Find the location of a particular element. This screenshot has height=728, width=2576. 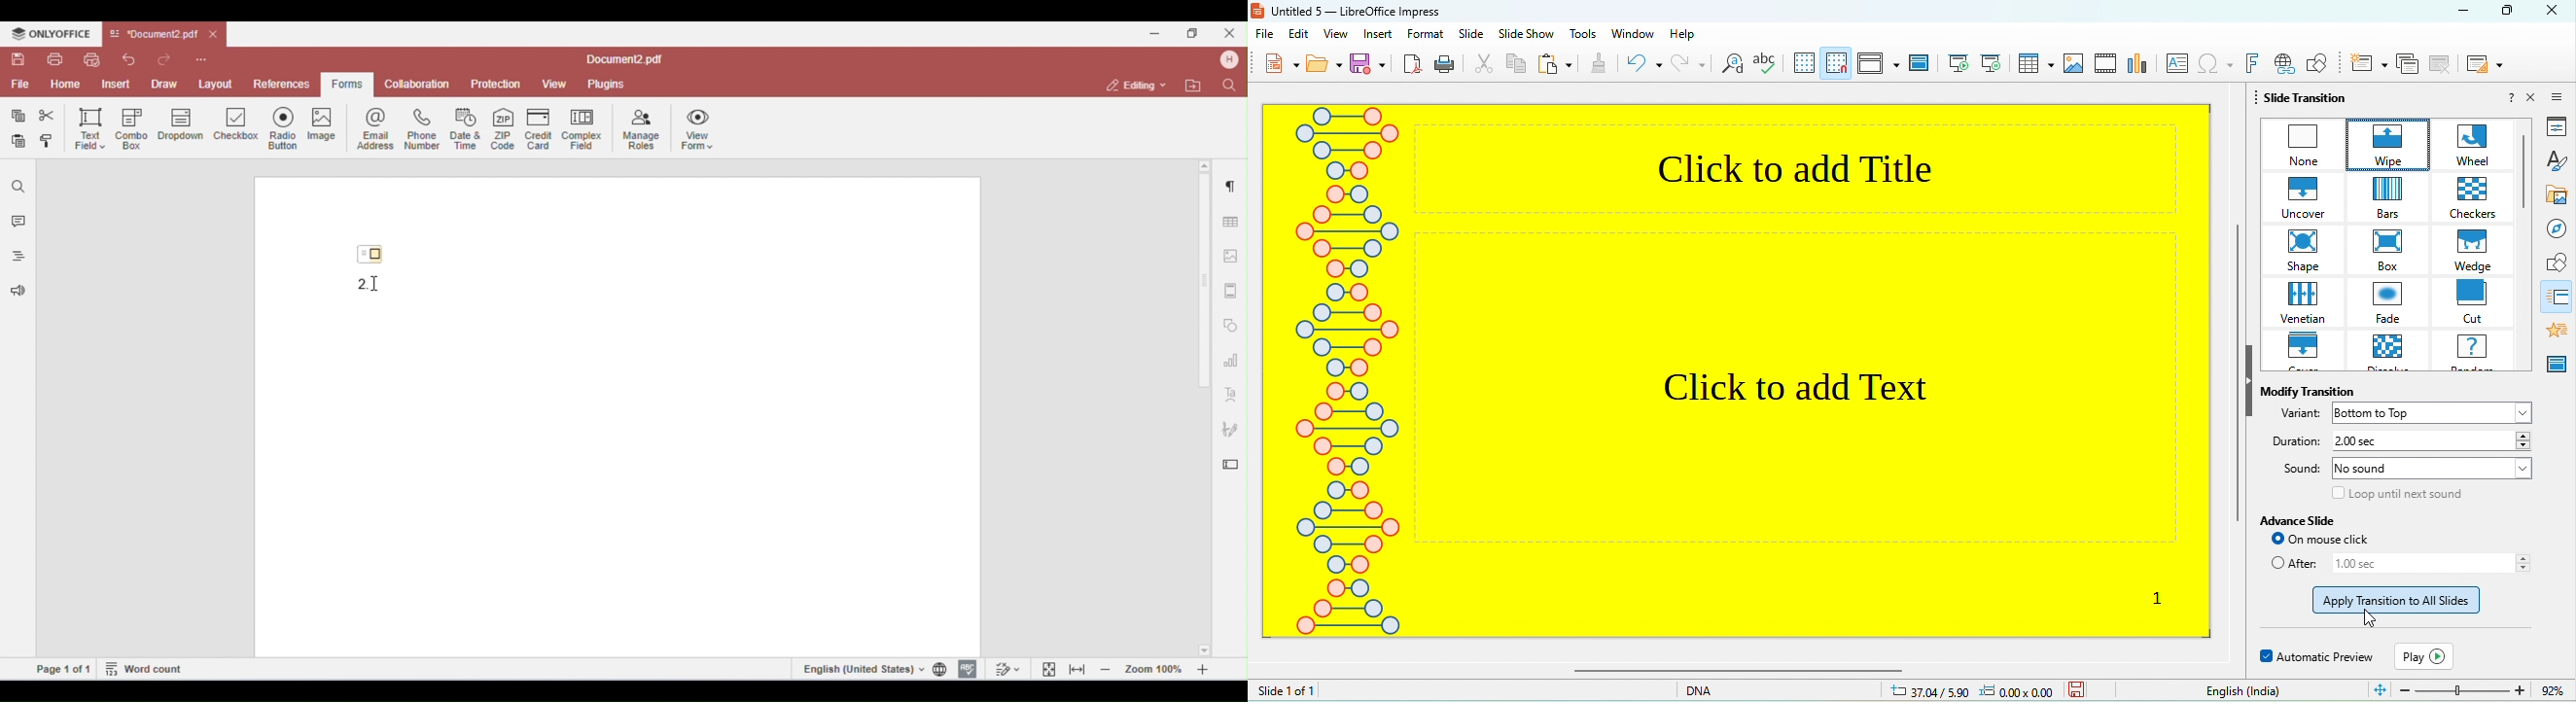

box is located at coordinates (2395, 250).